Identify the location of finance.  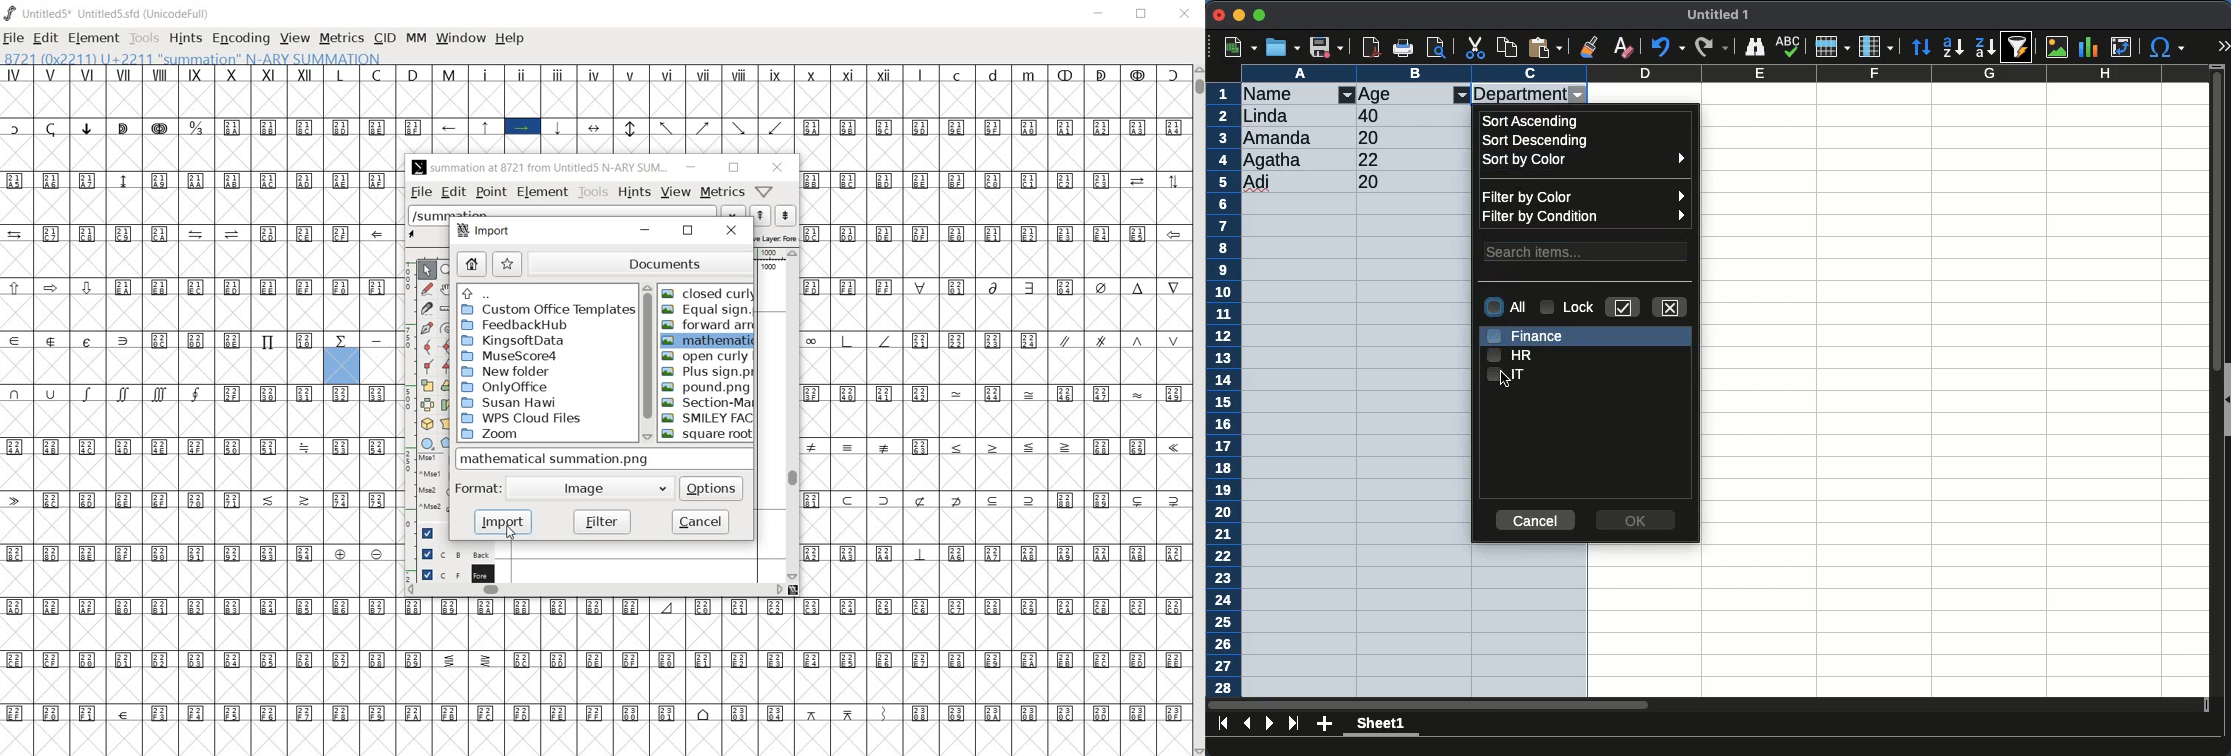
(1528, 334).